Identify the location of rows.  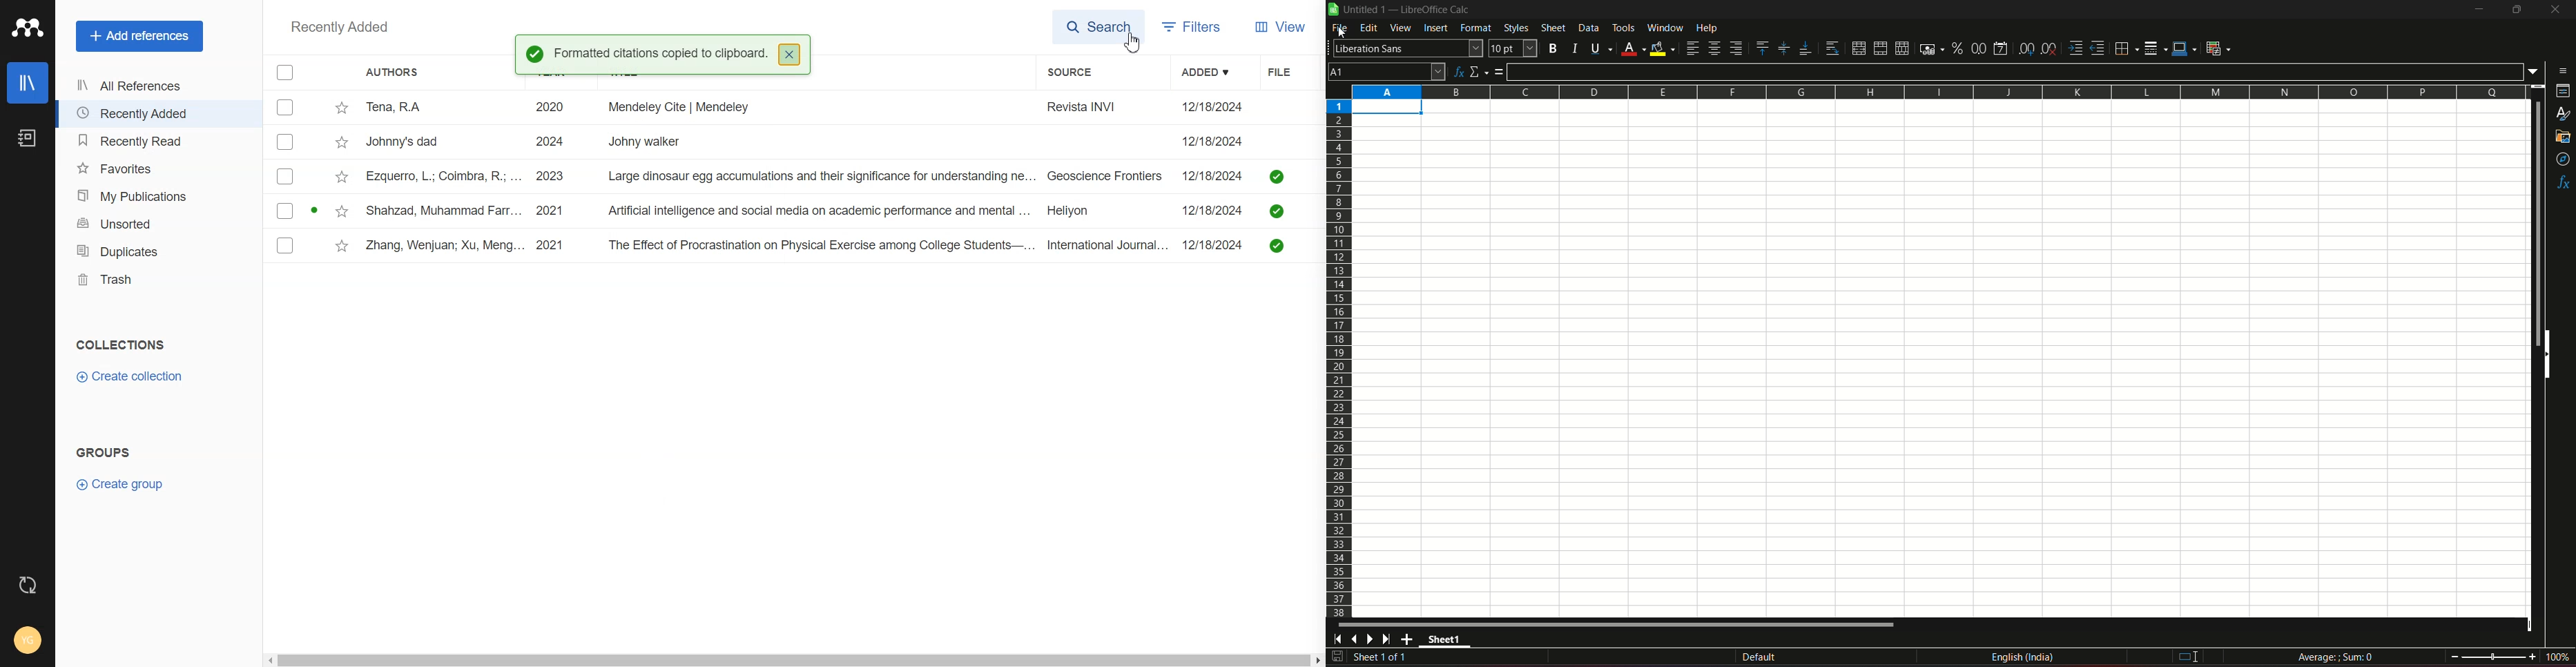
(1339, 358).